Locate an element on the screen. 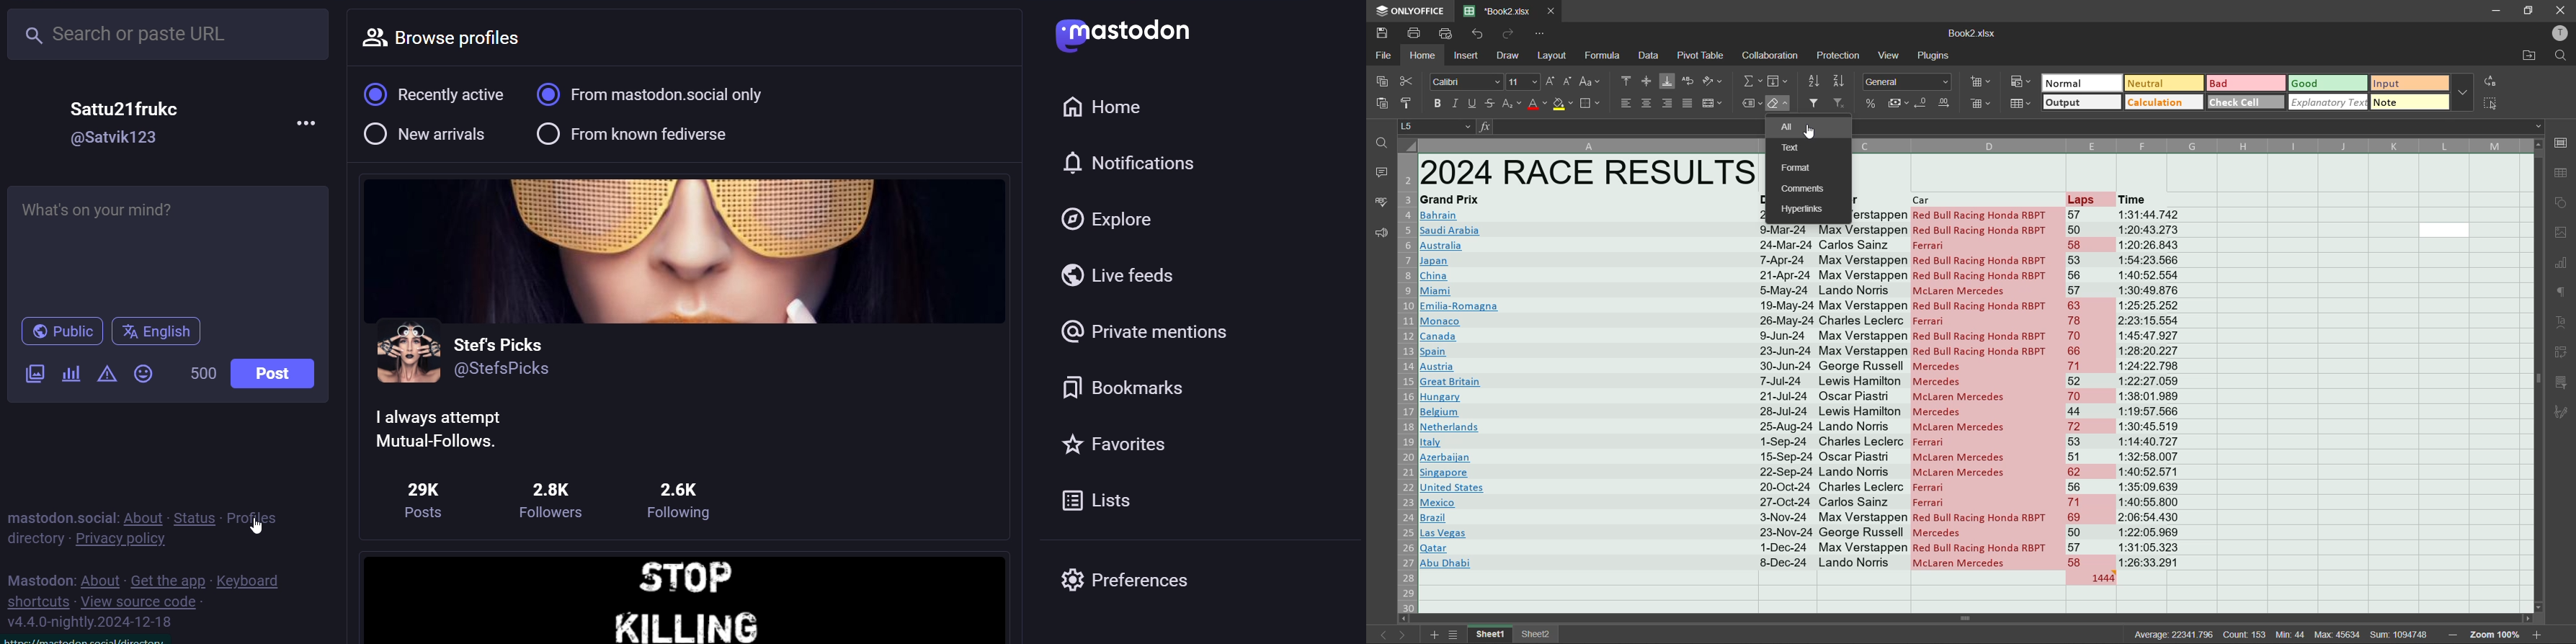  borders is located at coordinates (1589, 103).